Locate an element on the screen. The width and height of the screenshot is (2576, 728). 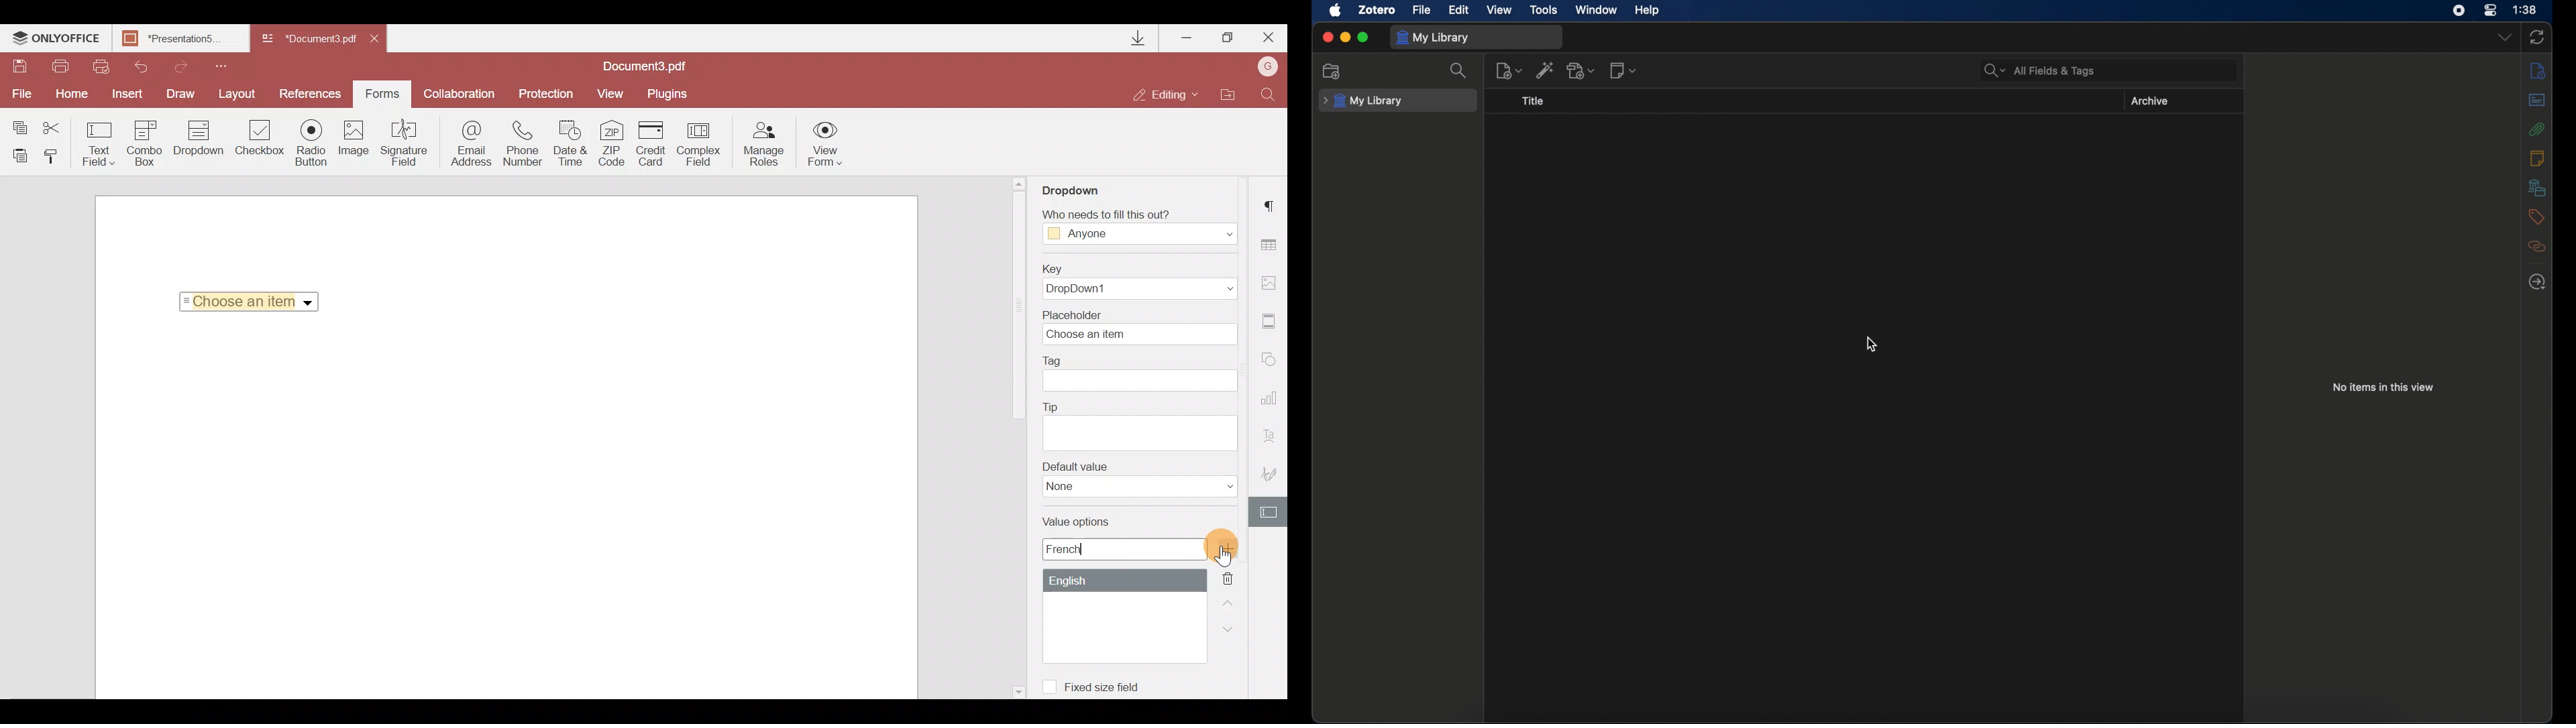
Down is located at coordinates (1232, 628).